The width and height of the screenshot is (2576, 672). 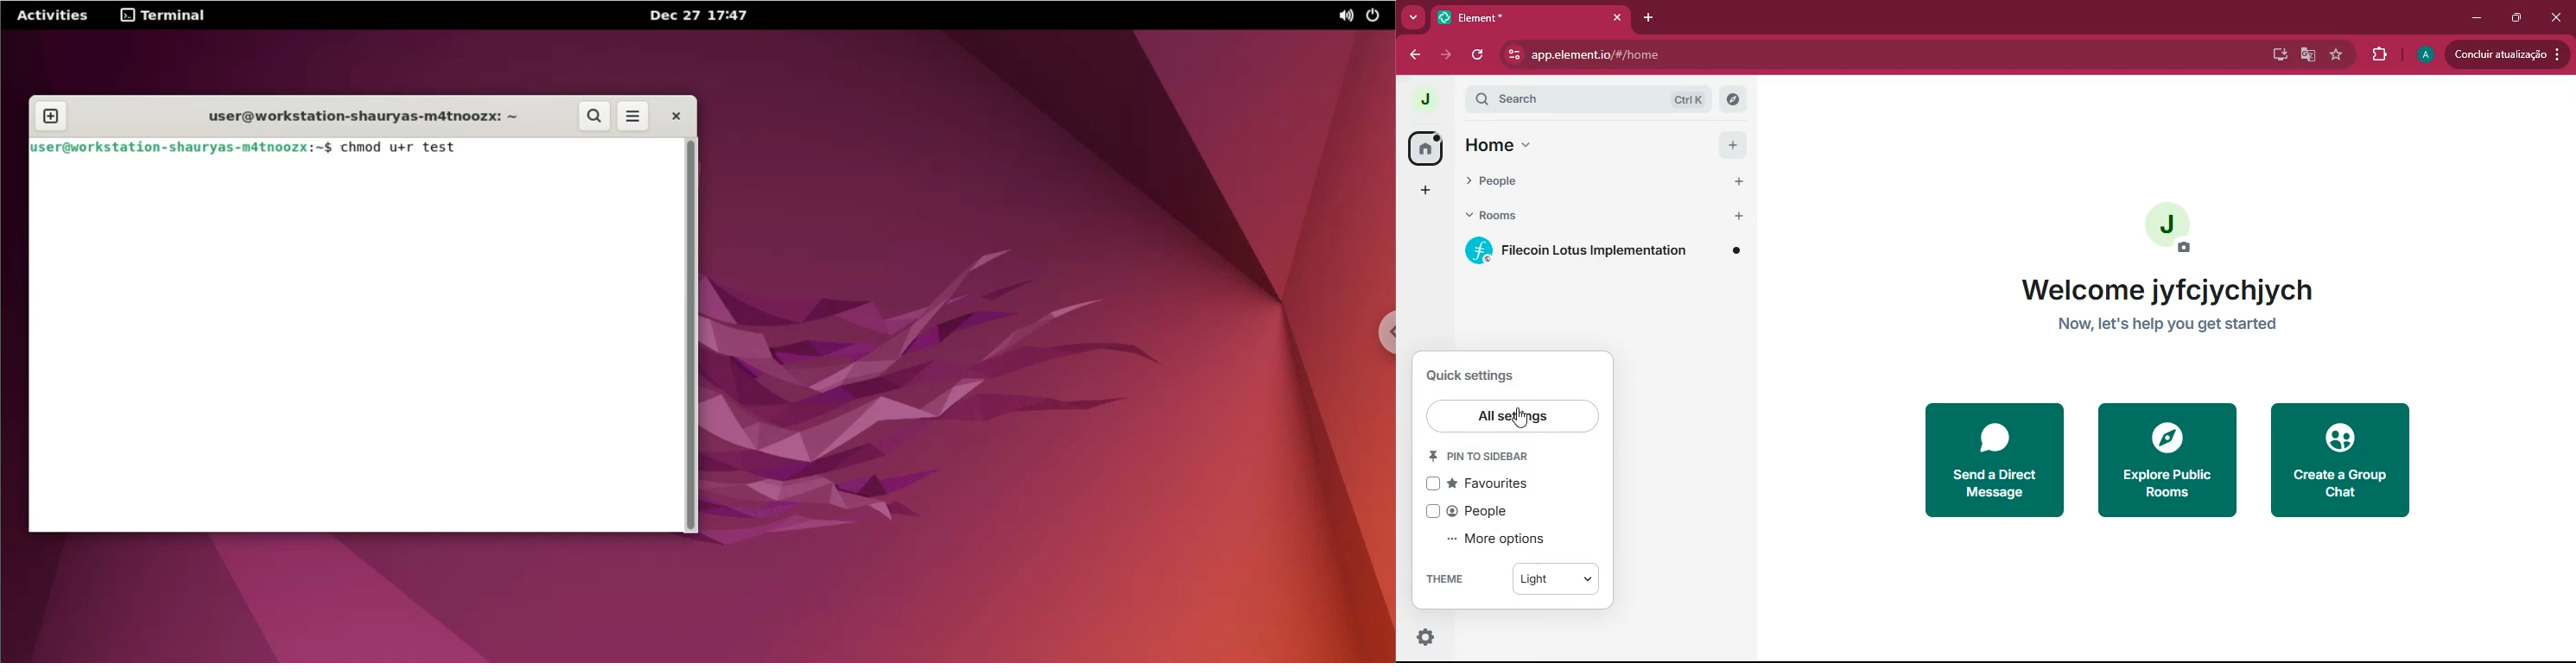 I want to click on filecoin lotus implementation, so click(x=1605, y=251).